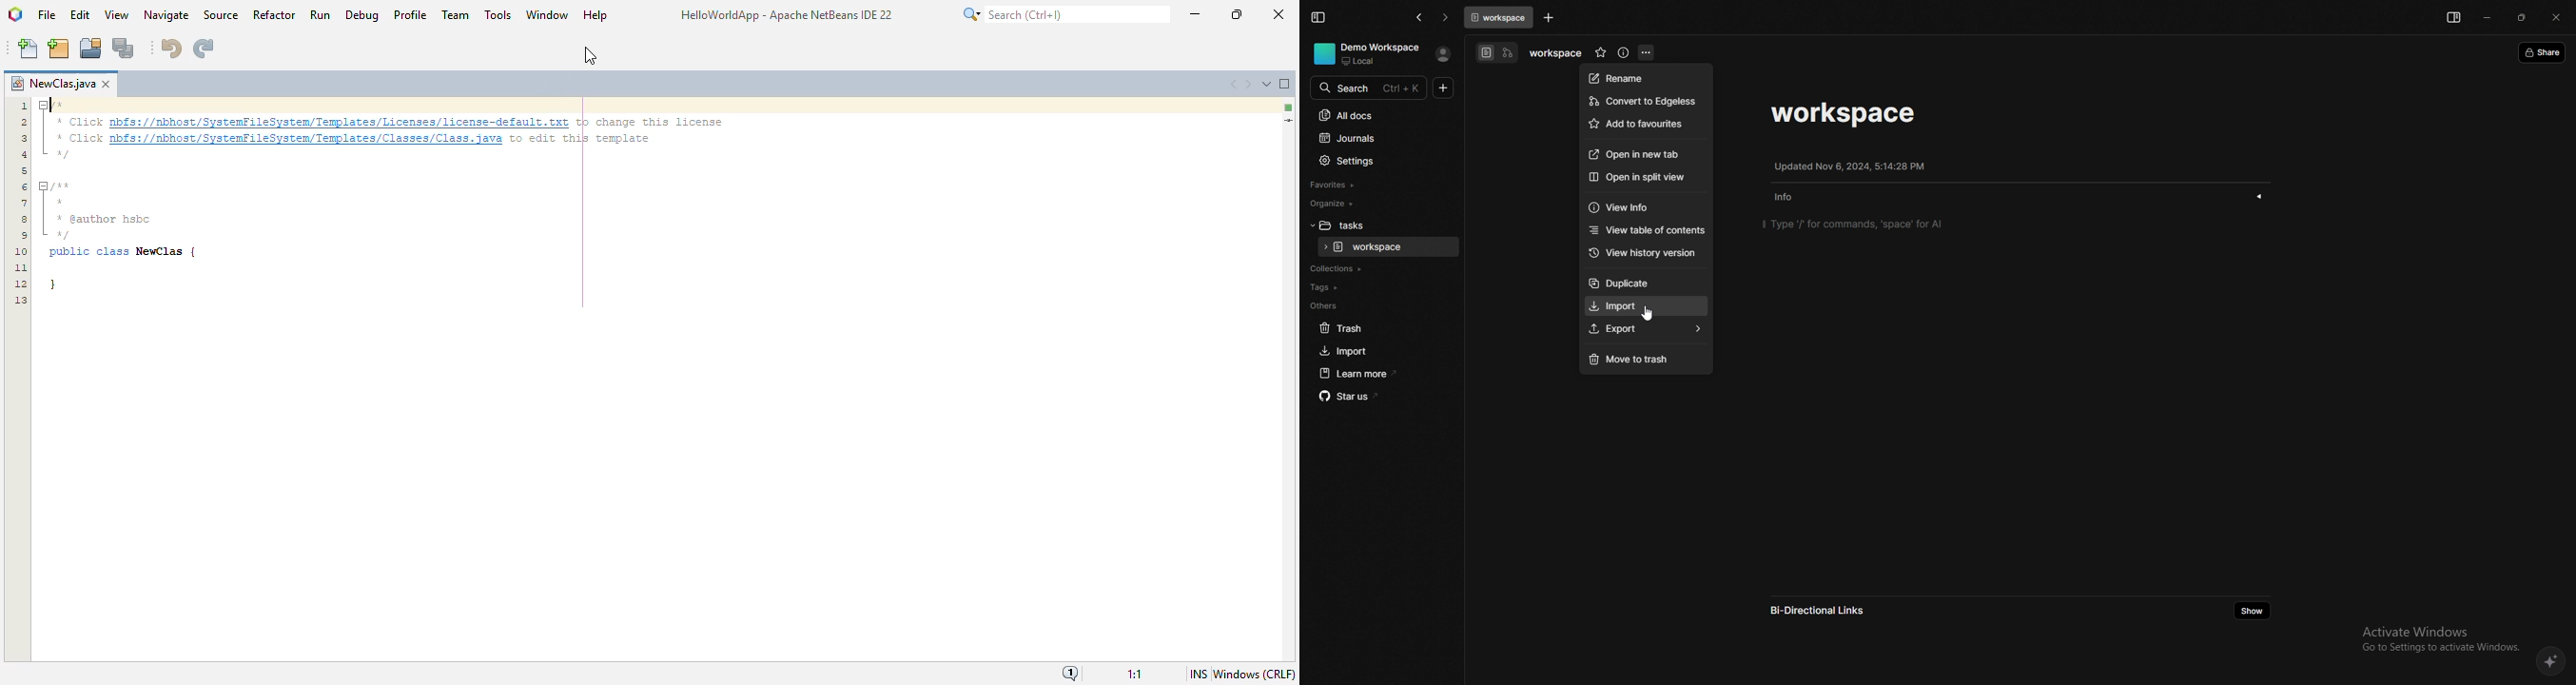  I want to click on rename, so click(1645, 78).